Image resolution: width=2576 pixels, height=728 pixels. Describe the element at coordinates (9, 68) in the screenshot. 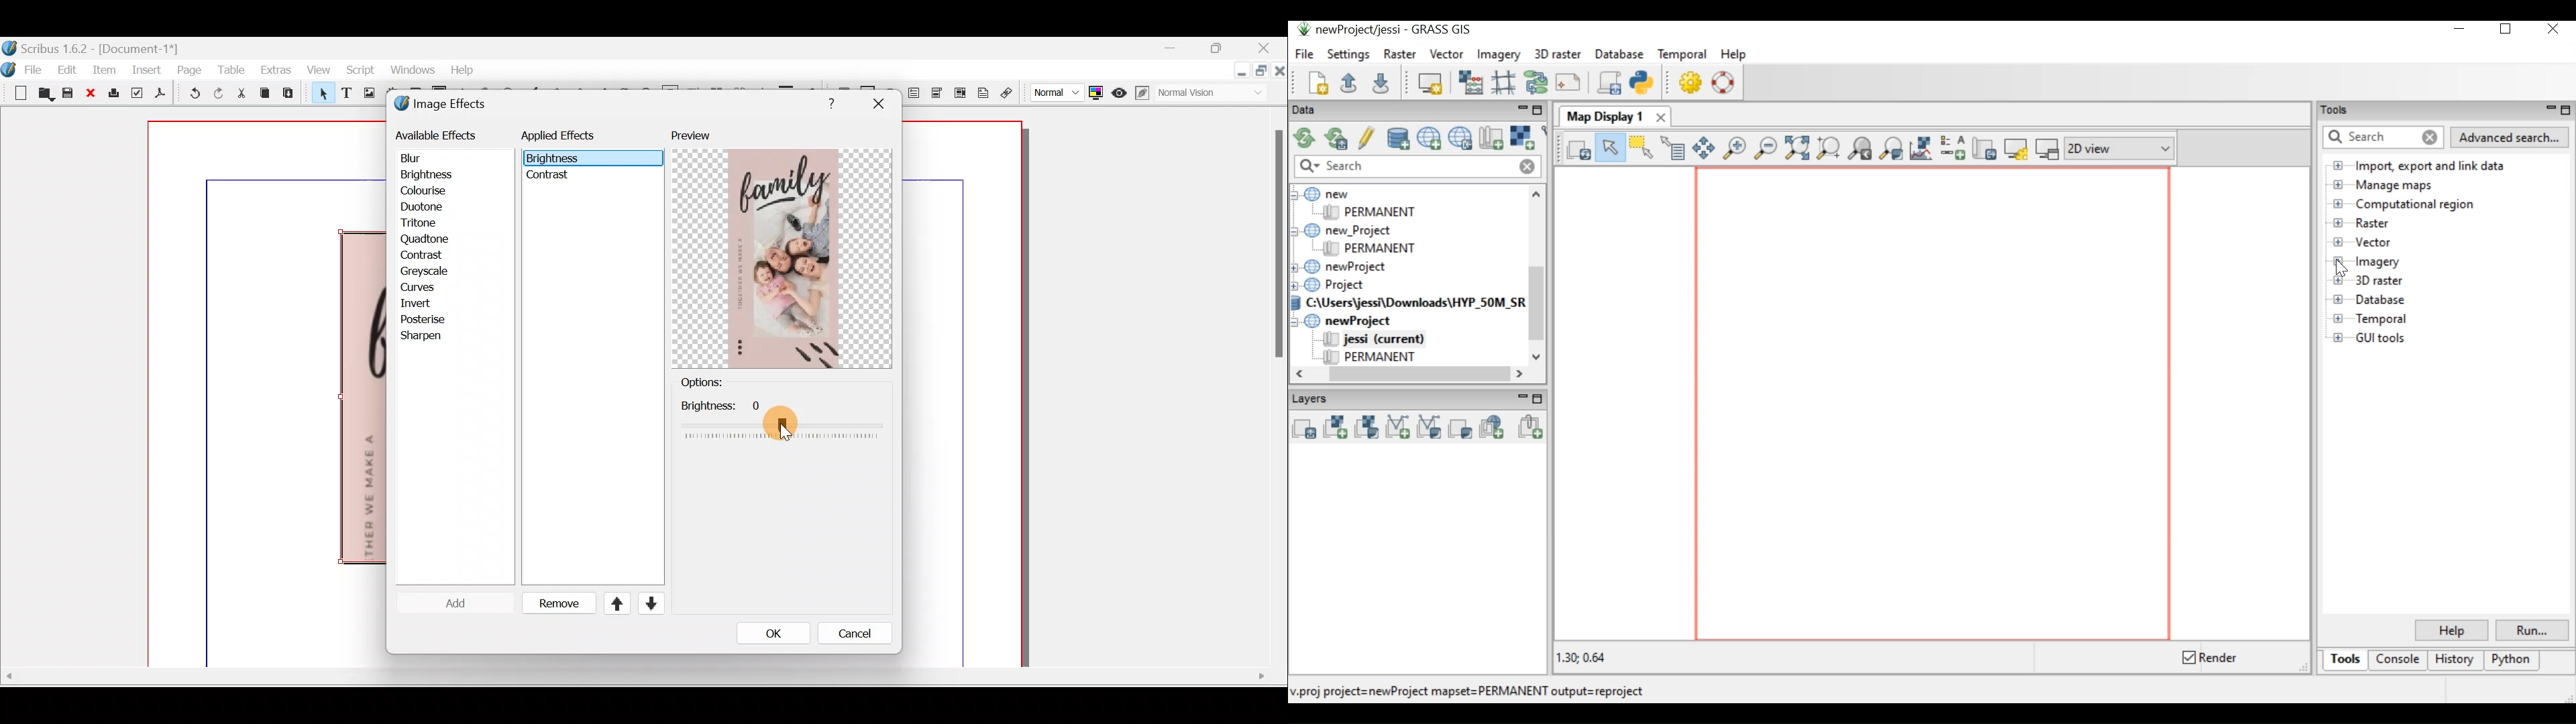

I see `Logo` at that location.